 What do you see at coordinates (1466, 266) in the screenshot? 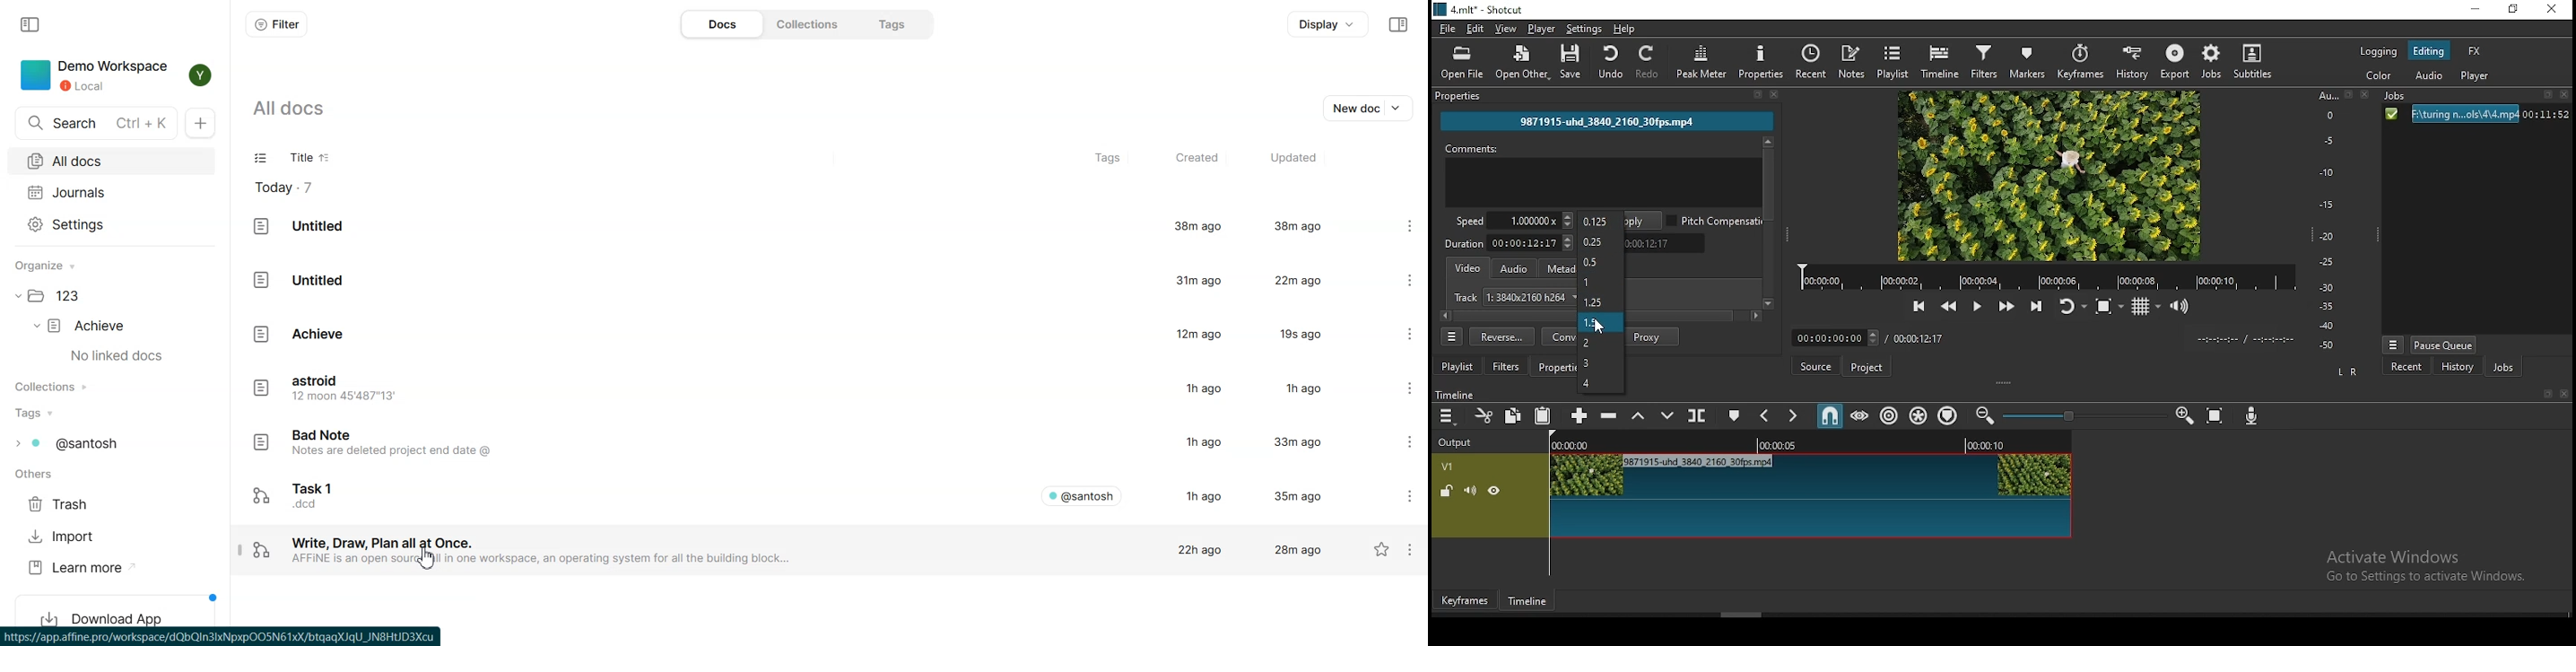
I see `video` at bounding box center [1466, 266].